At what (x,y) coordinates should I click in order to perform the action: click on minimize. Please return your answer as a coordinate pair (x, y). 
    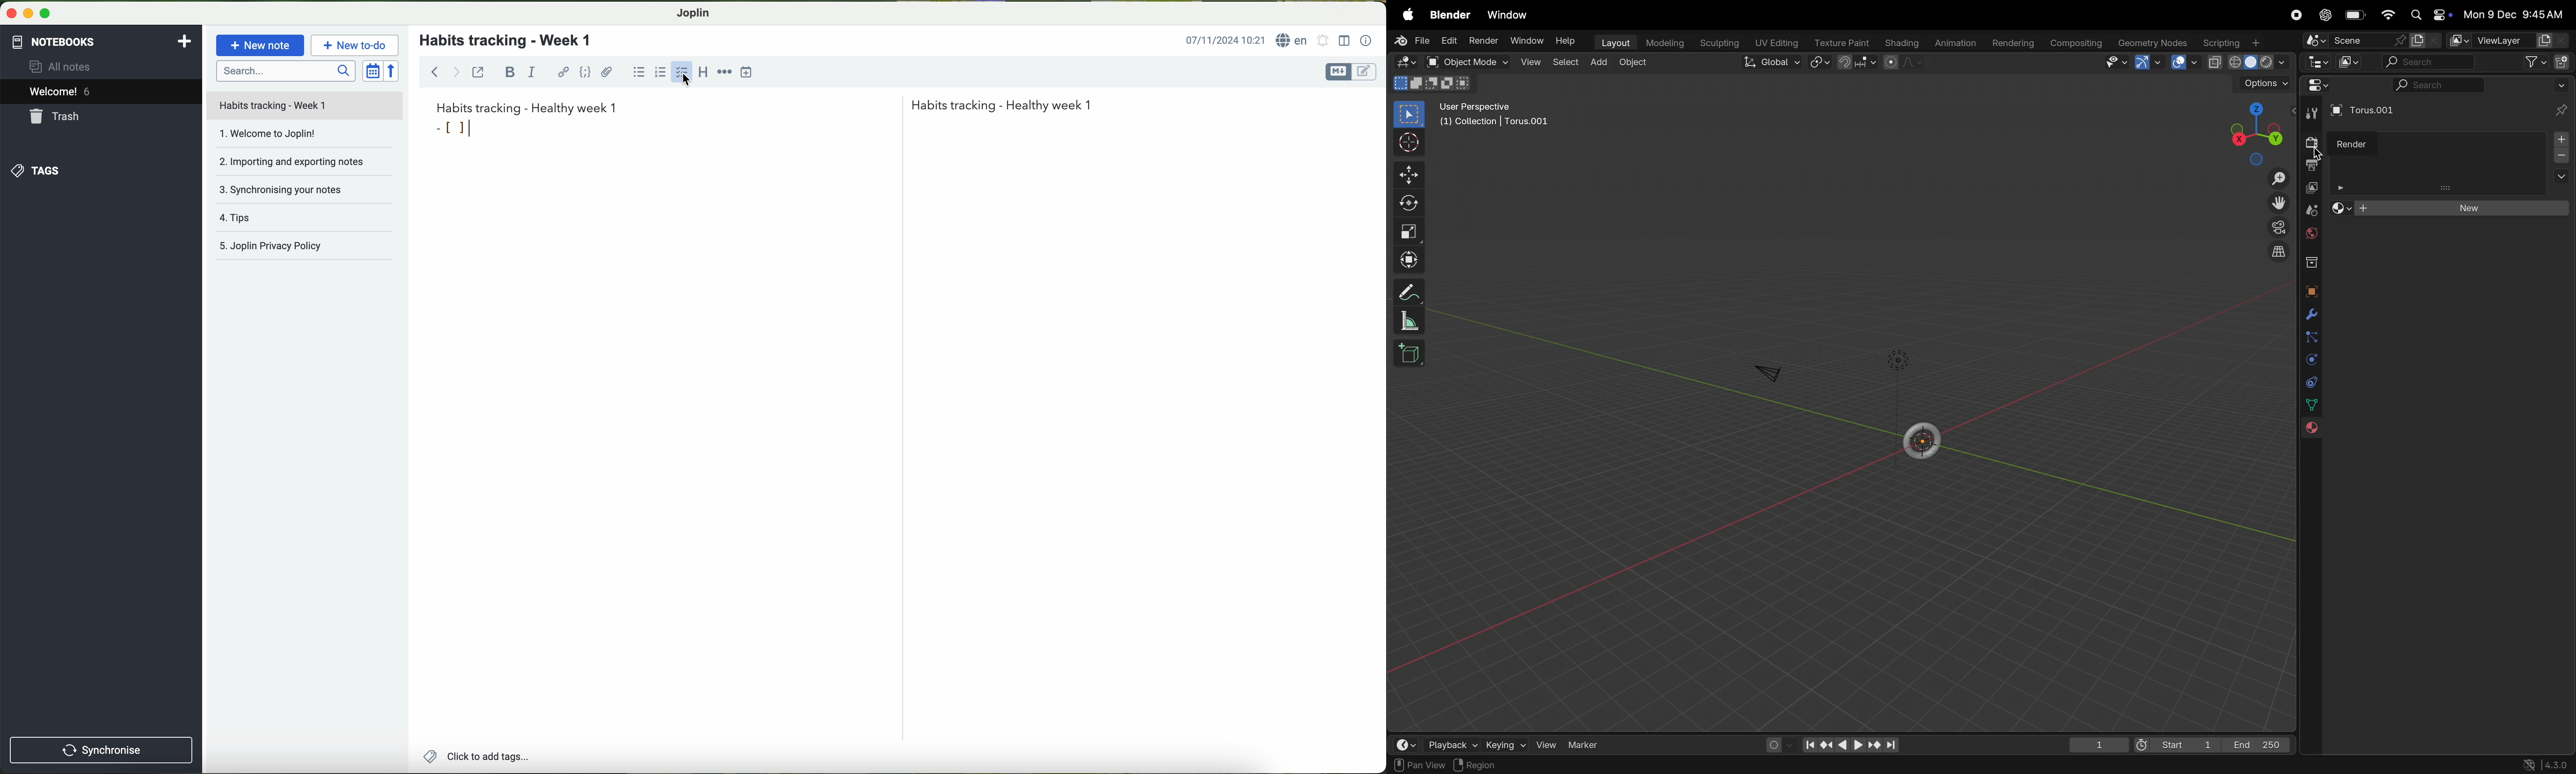
    Looking at the image, I should click on (26, 12).